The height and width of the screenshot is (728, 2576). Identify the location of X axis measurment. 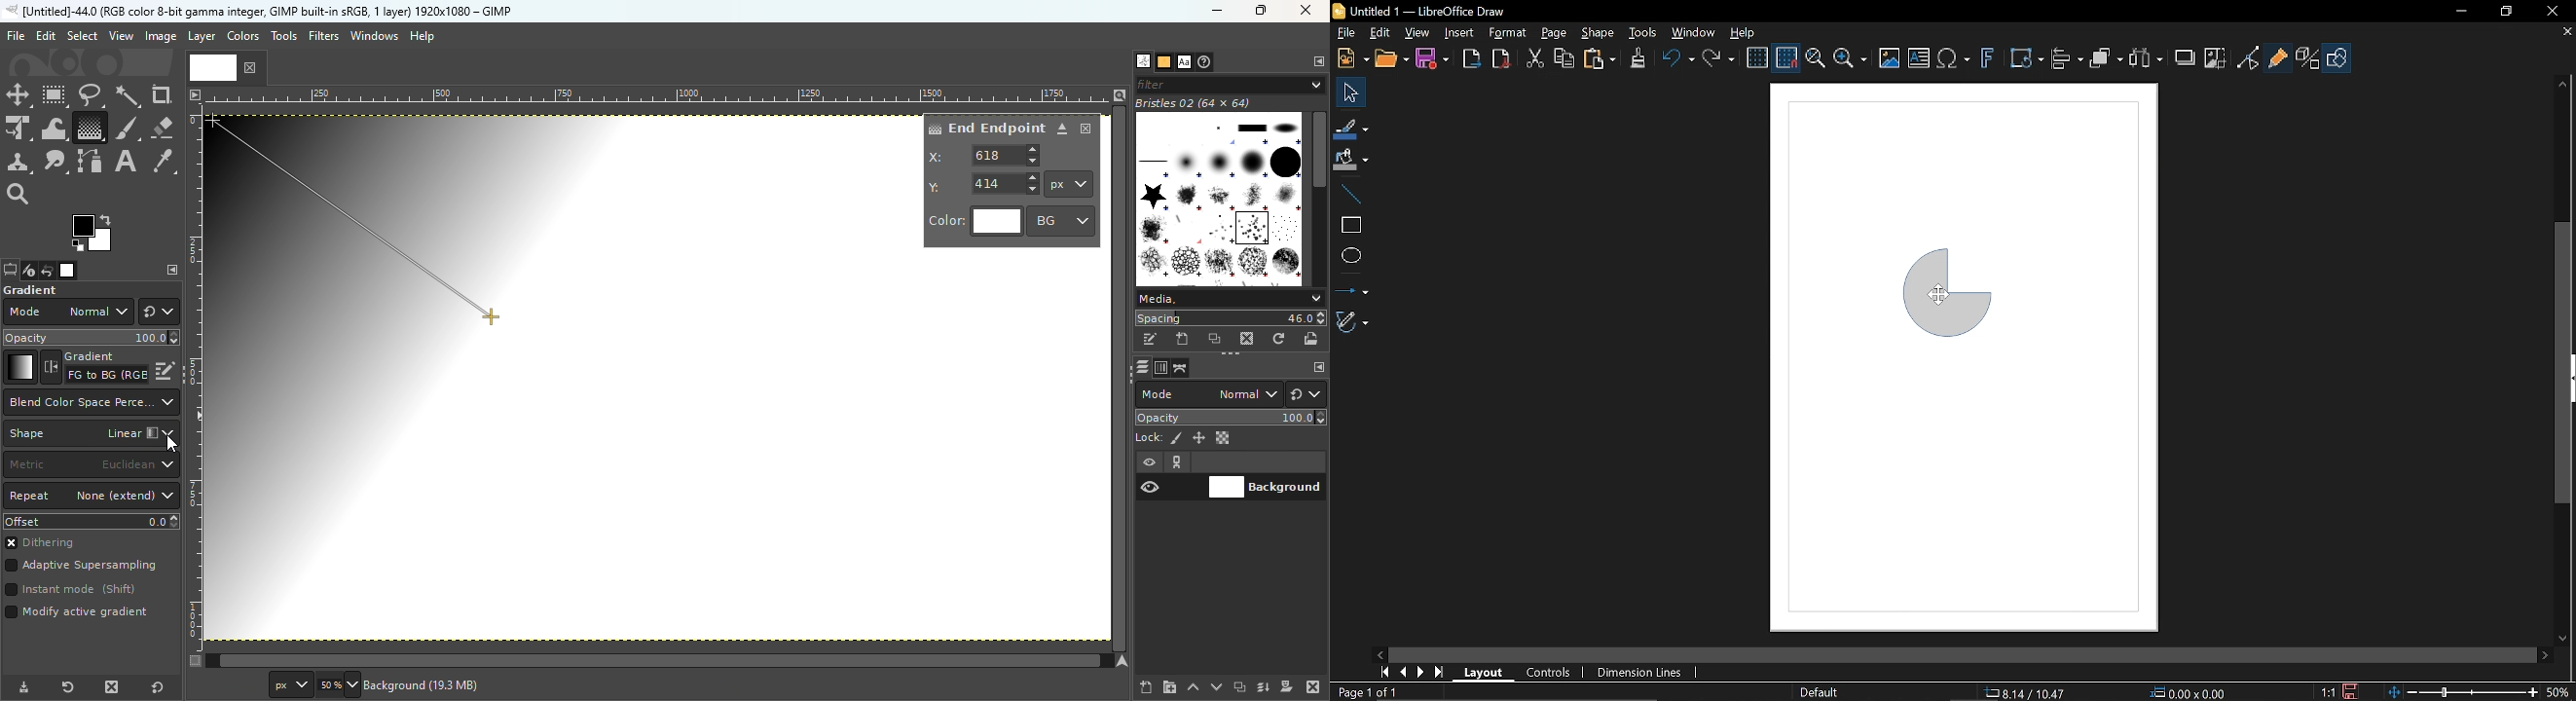
(985, 155).